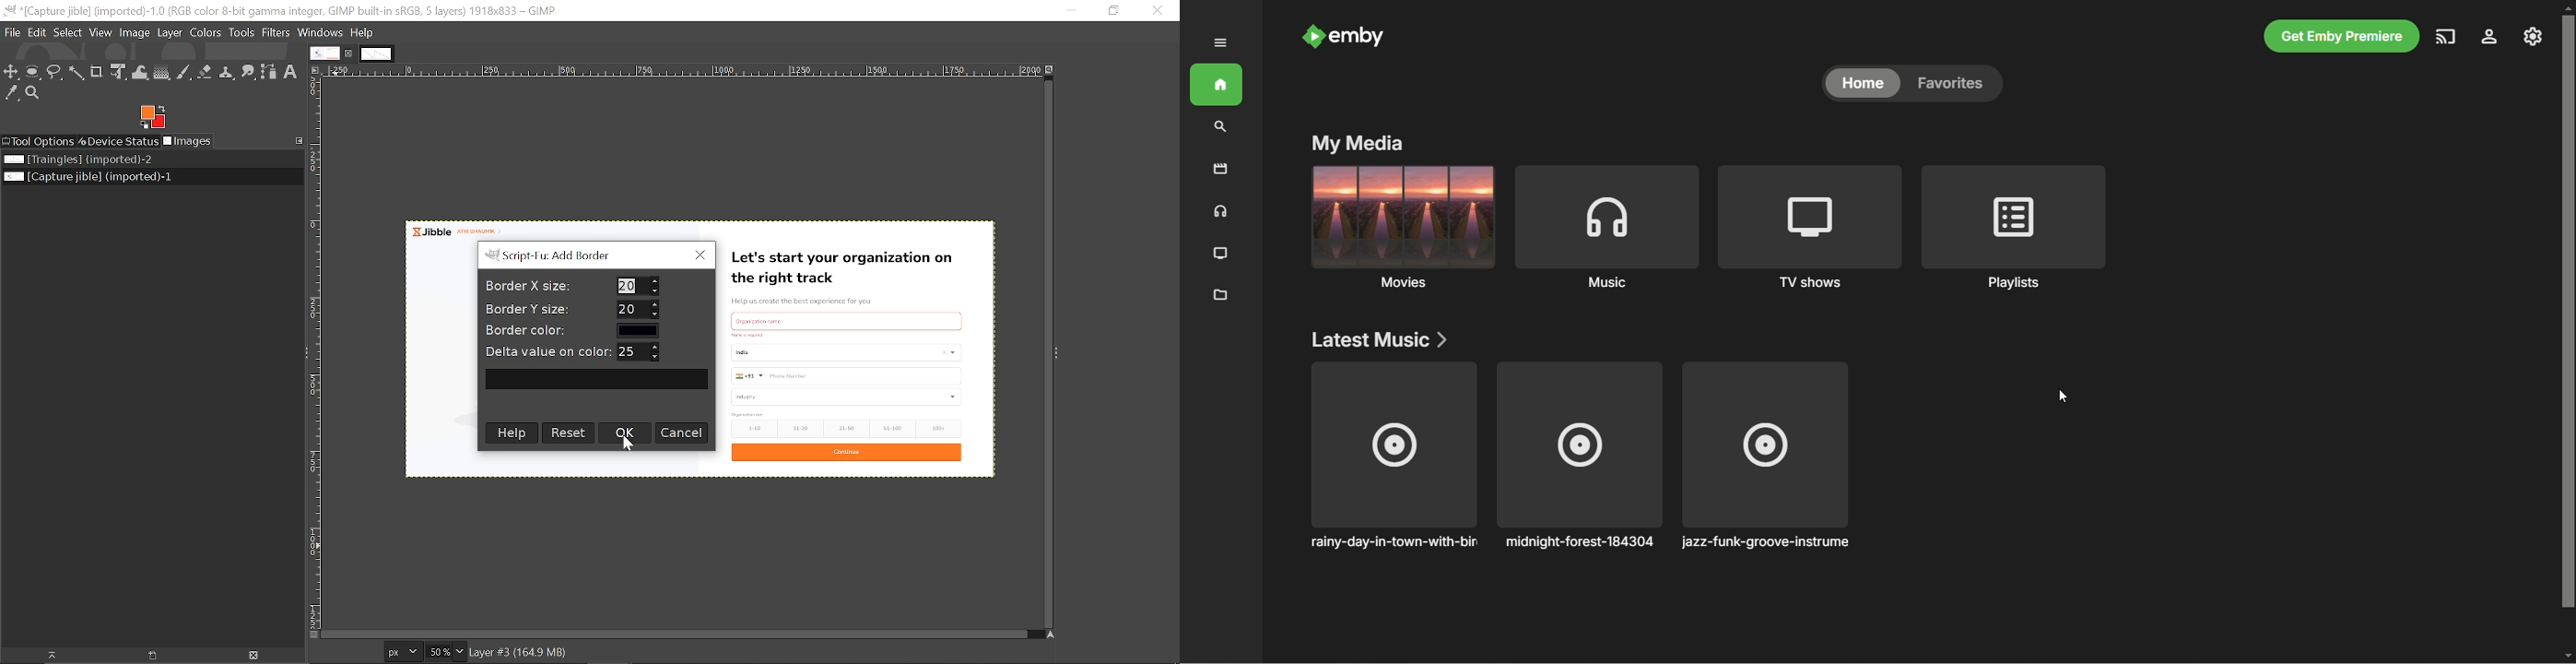  Describe the element at coordinates (34, 72) in the screenshot. I see `Ellipse select tool` at that location.